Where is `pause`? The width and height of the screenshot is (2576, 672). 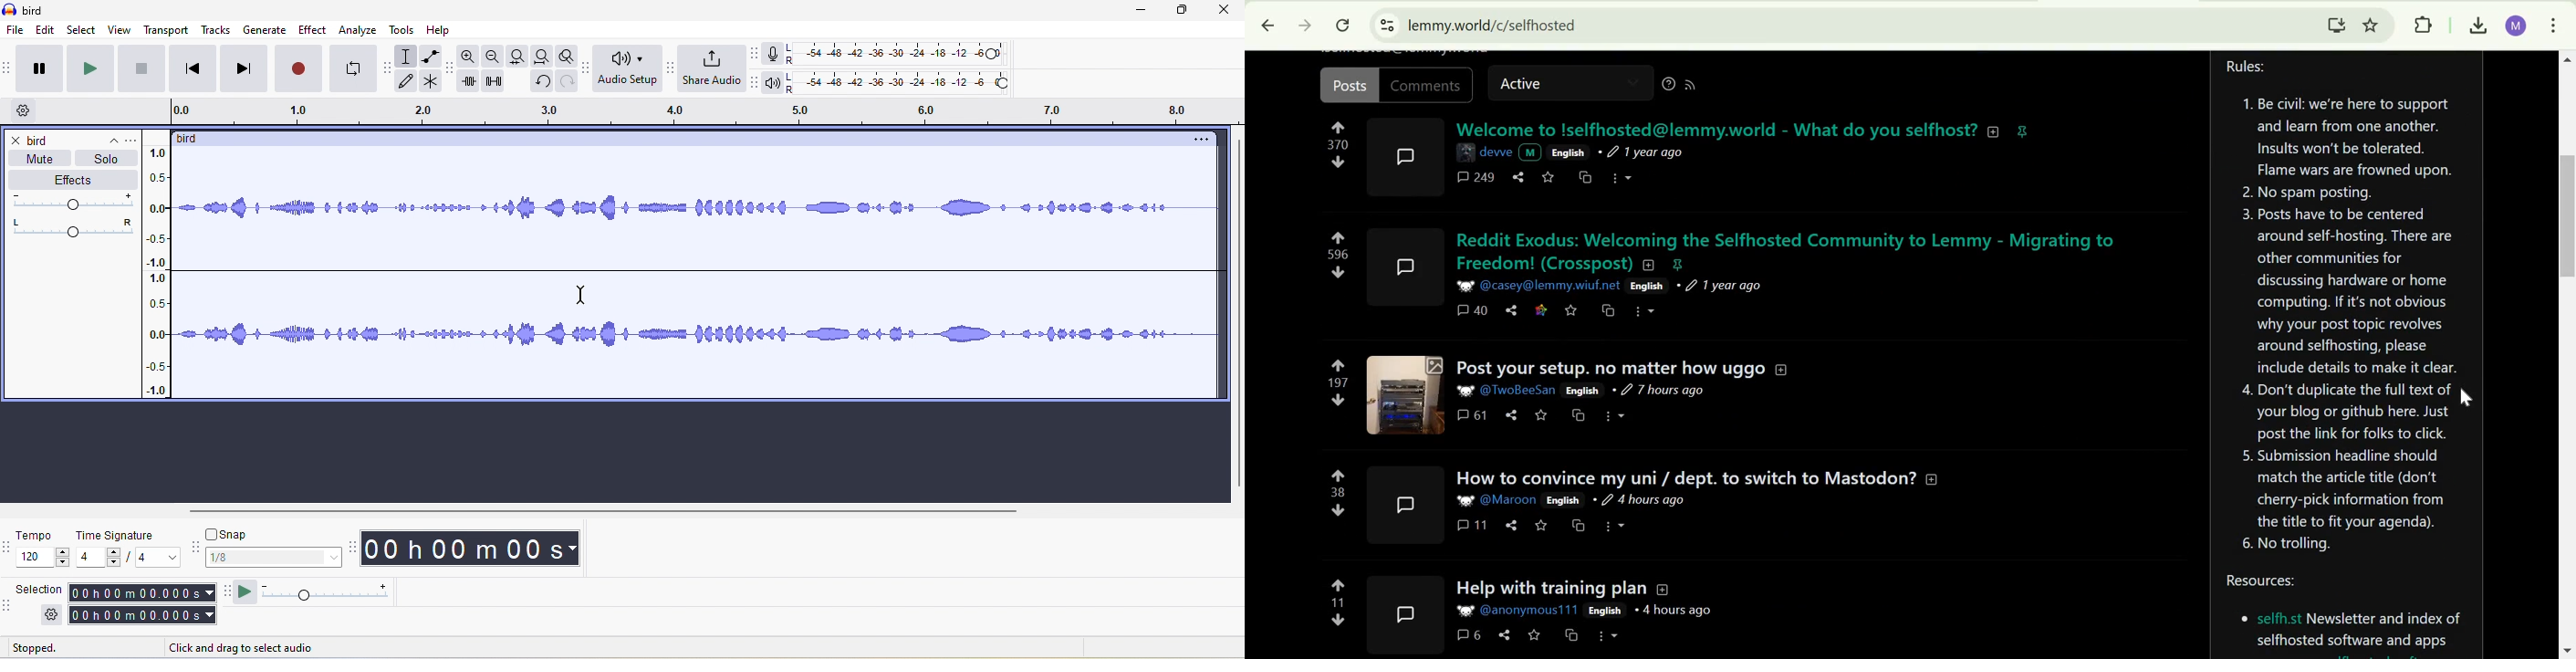
pause is located at coordinates (44, 69).